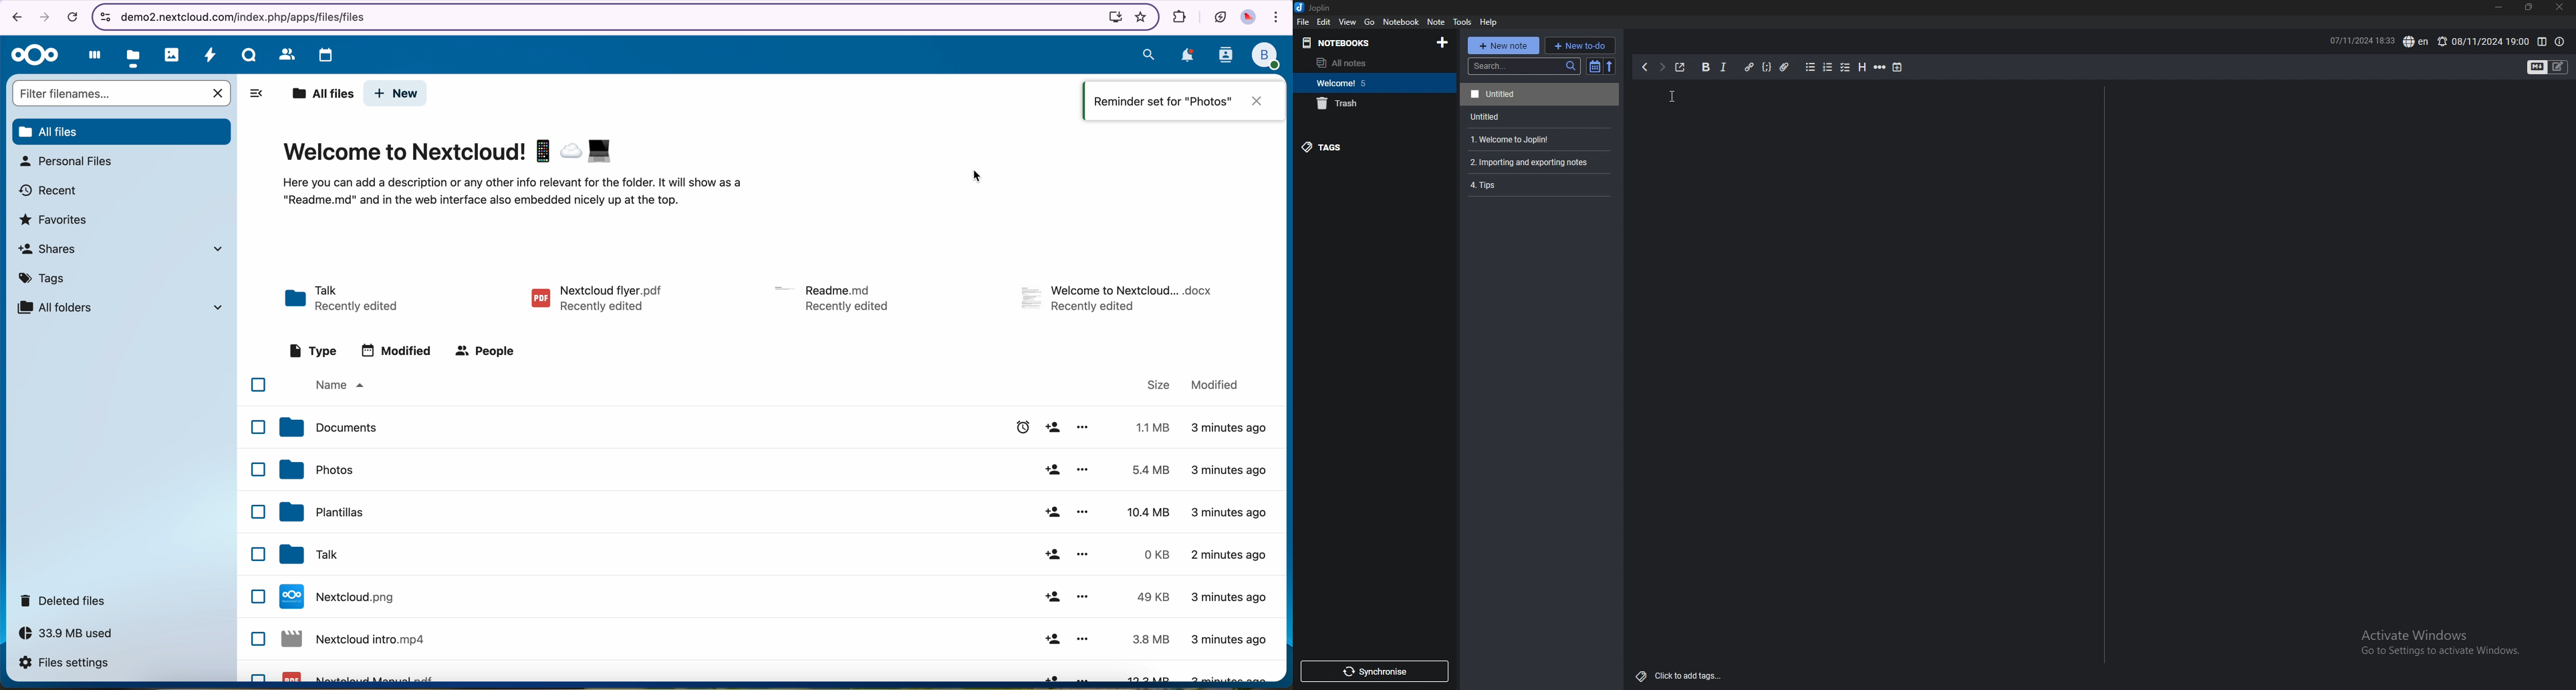  Describe the element at coordinates (1082, 555) in the screenshot. I see `more options` at that location.